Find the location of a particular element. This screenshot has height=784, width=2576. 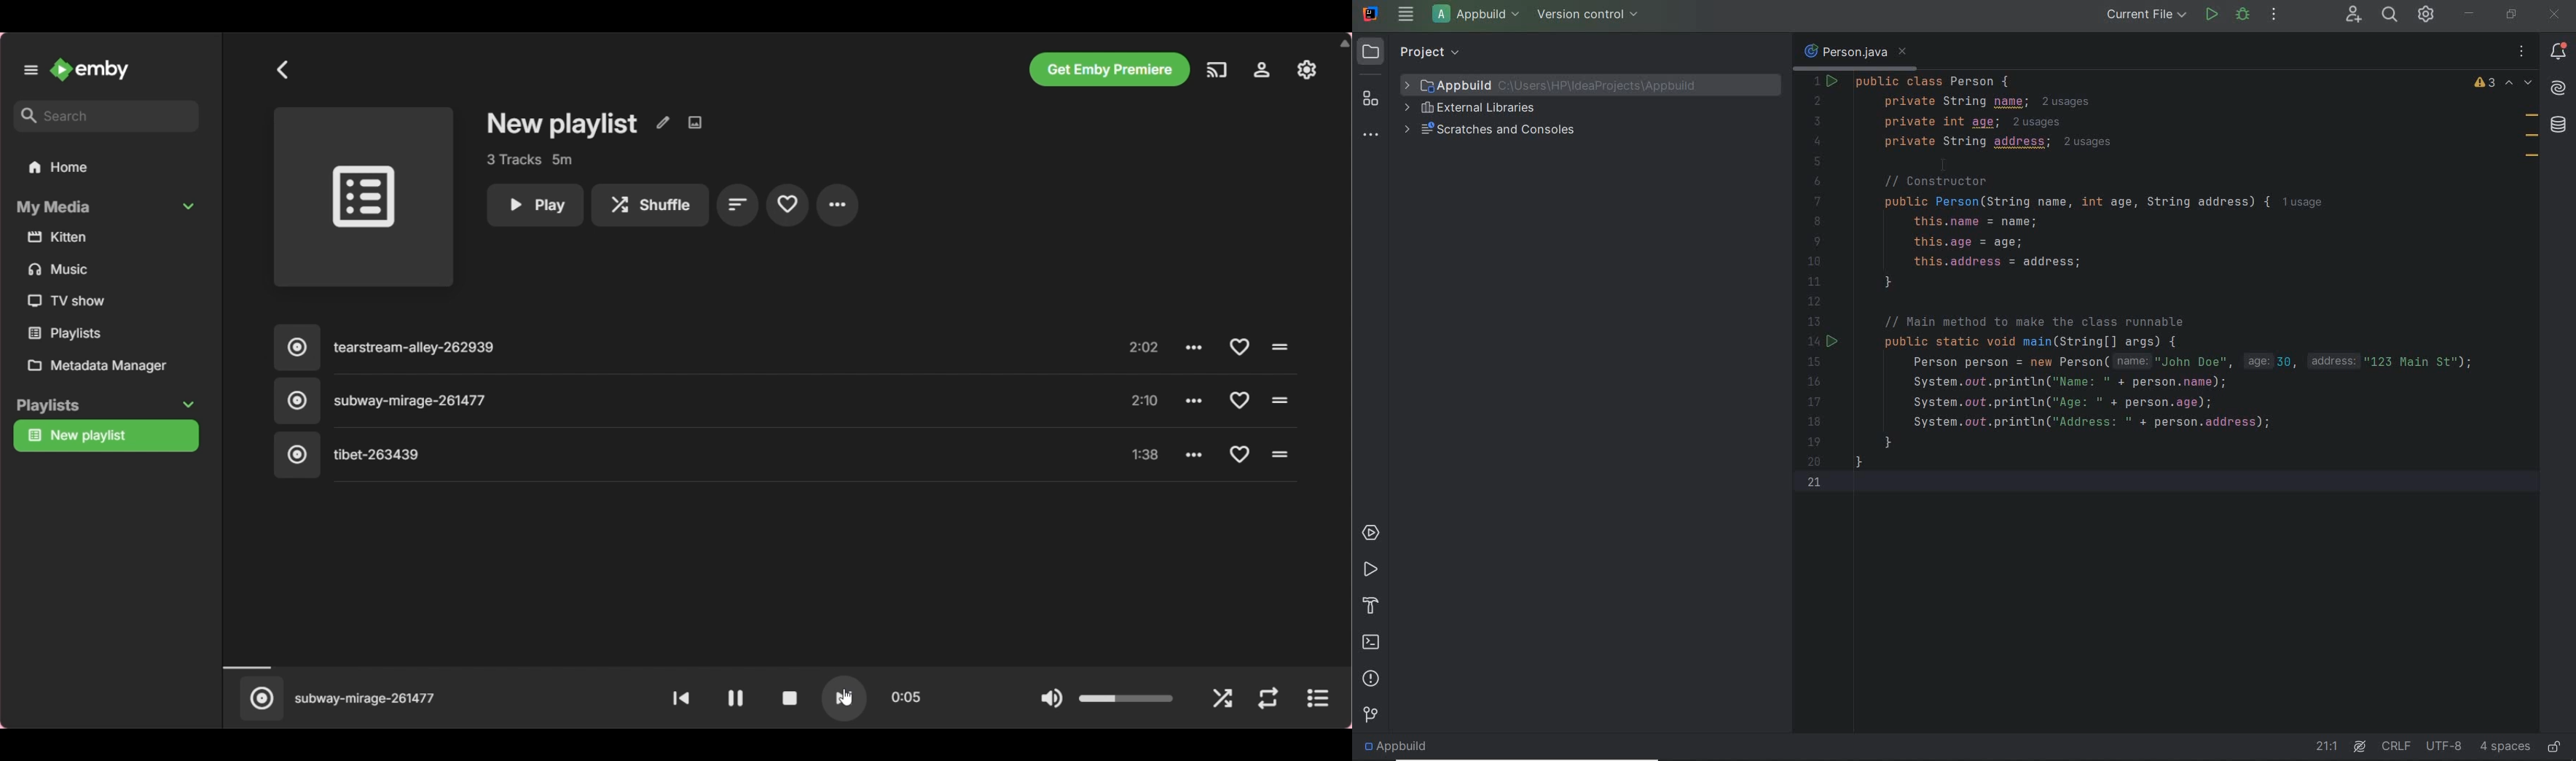

Go to home is located at coordinates (89, 69).